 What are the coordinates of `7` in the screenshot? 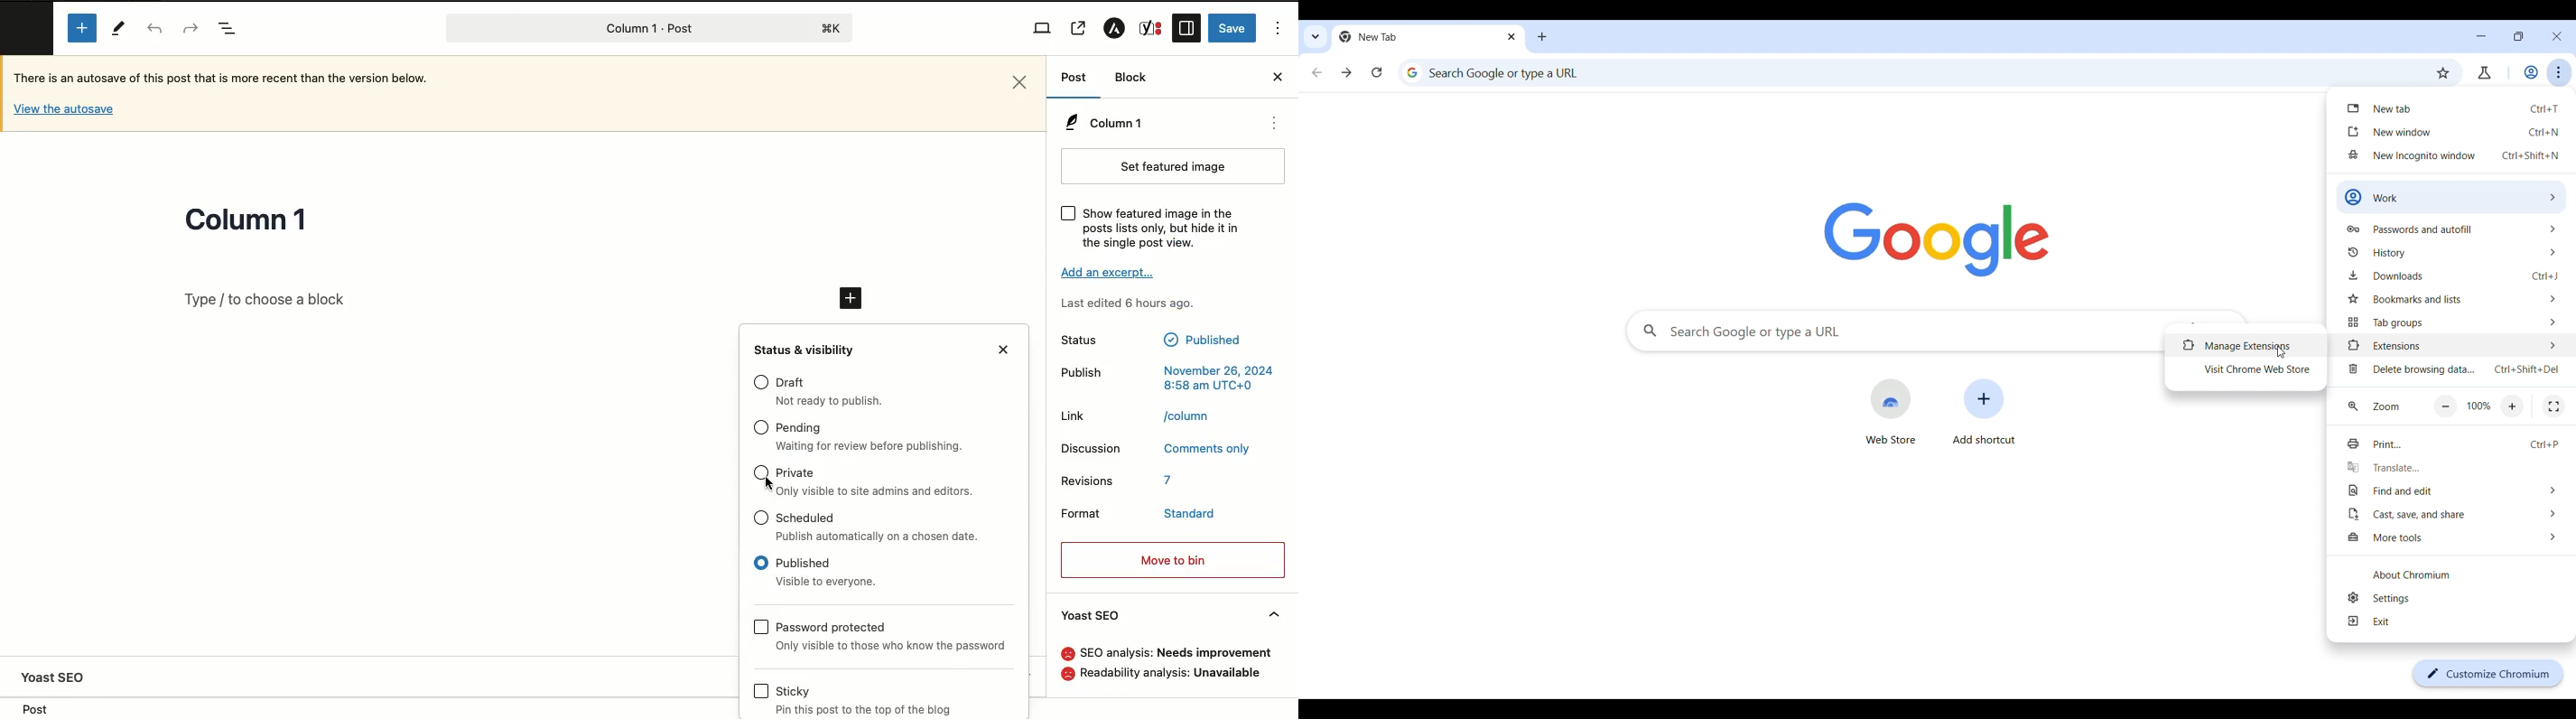 It's located at (1171, 481).